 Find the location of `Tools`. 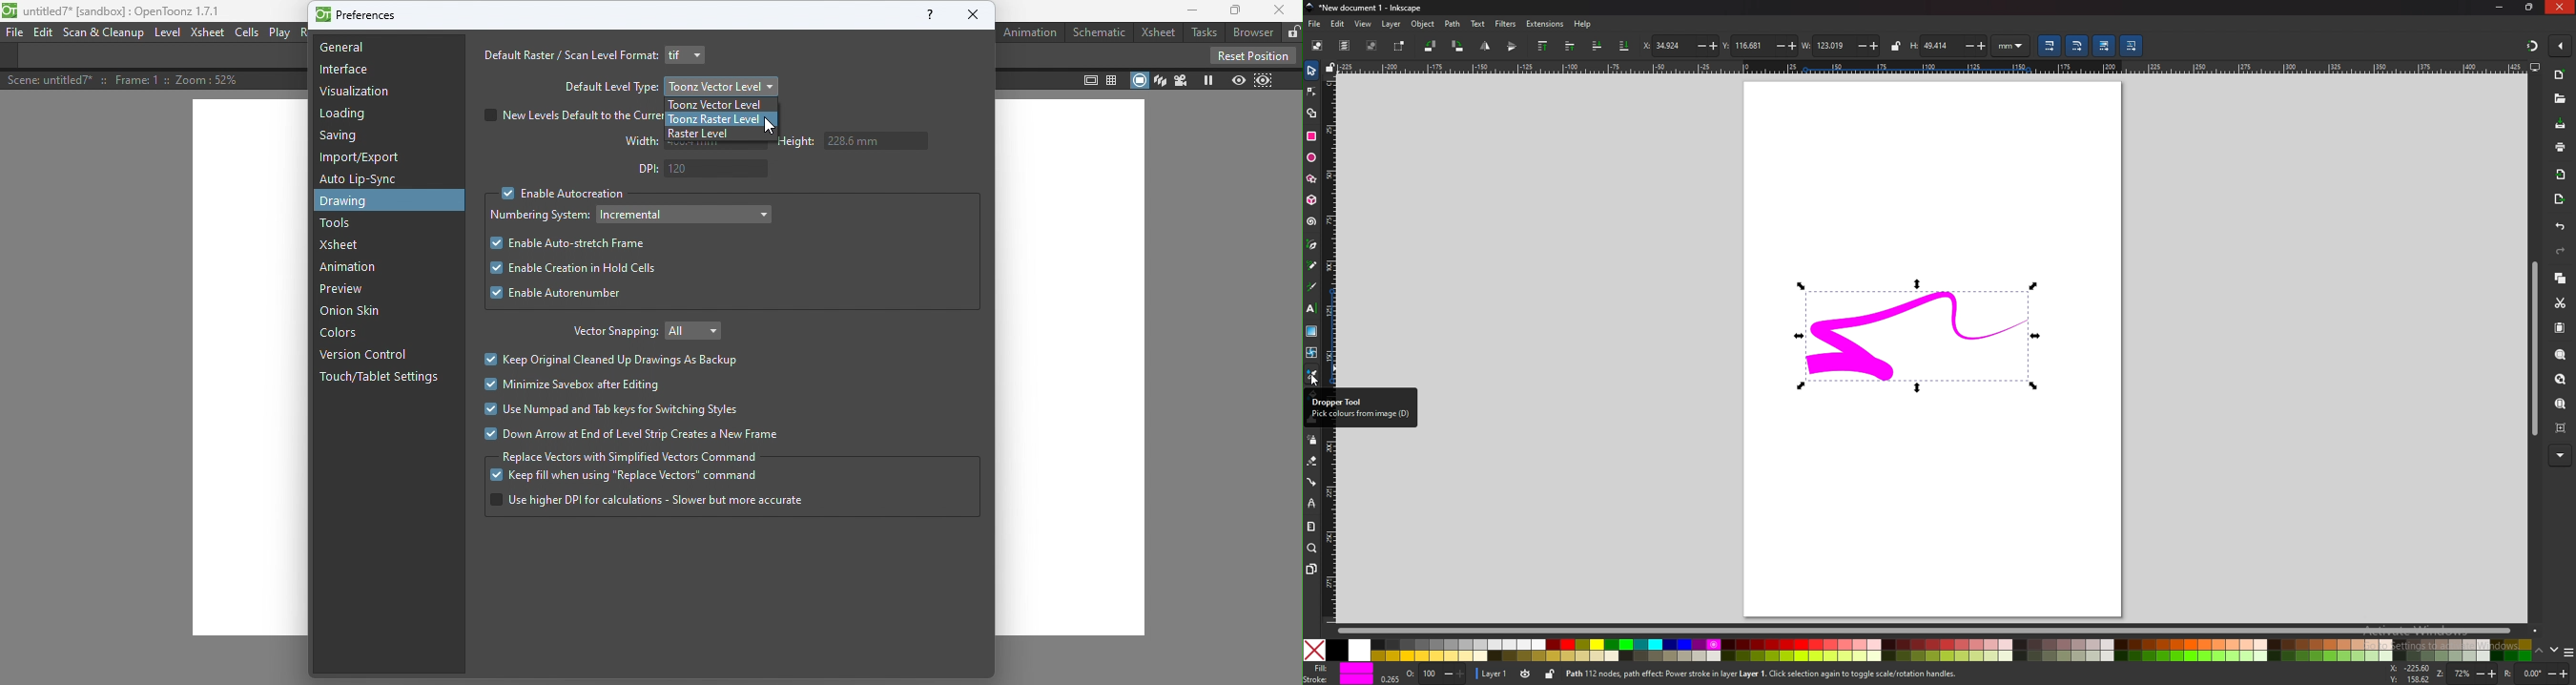

Tools is located at coordinates (340, 225).